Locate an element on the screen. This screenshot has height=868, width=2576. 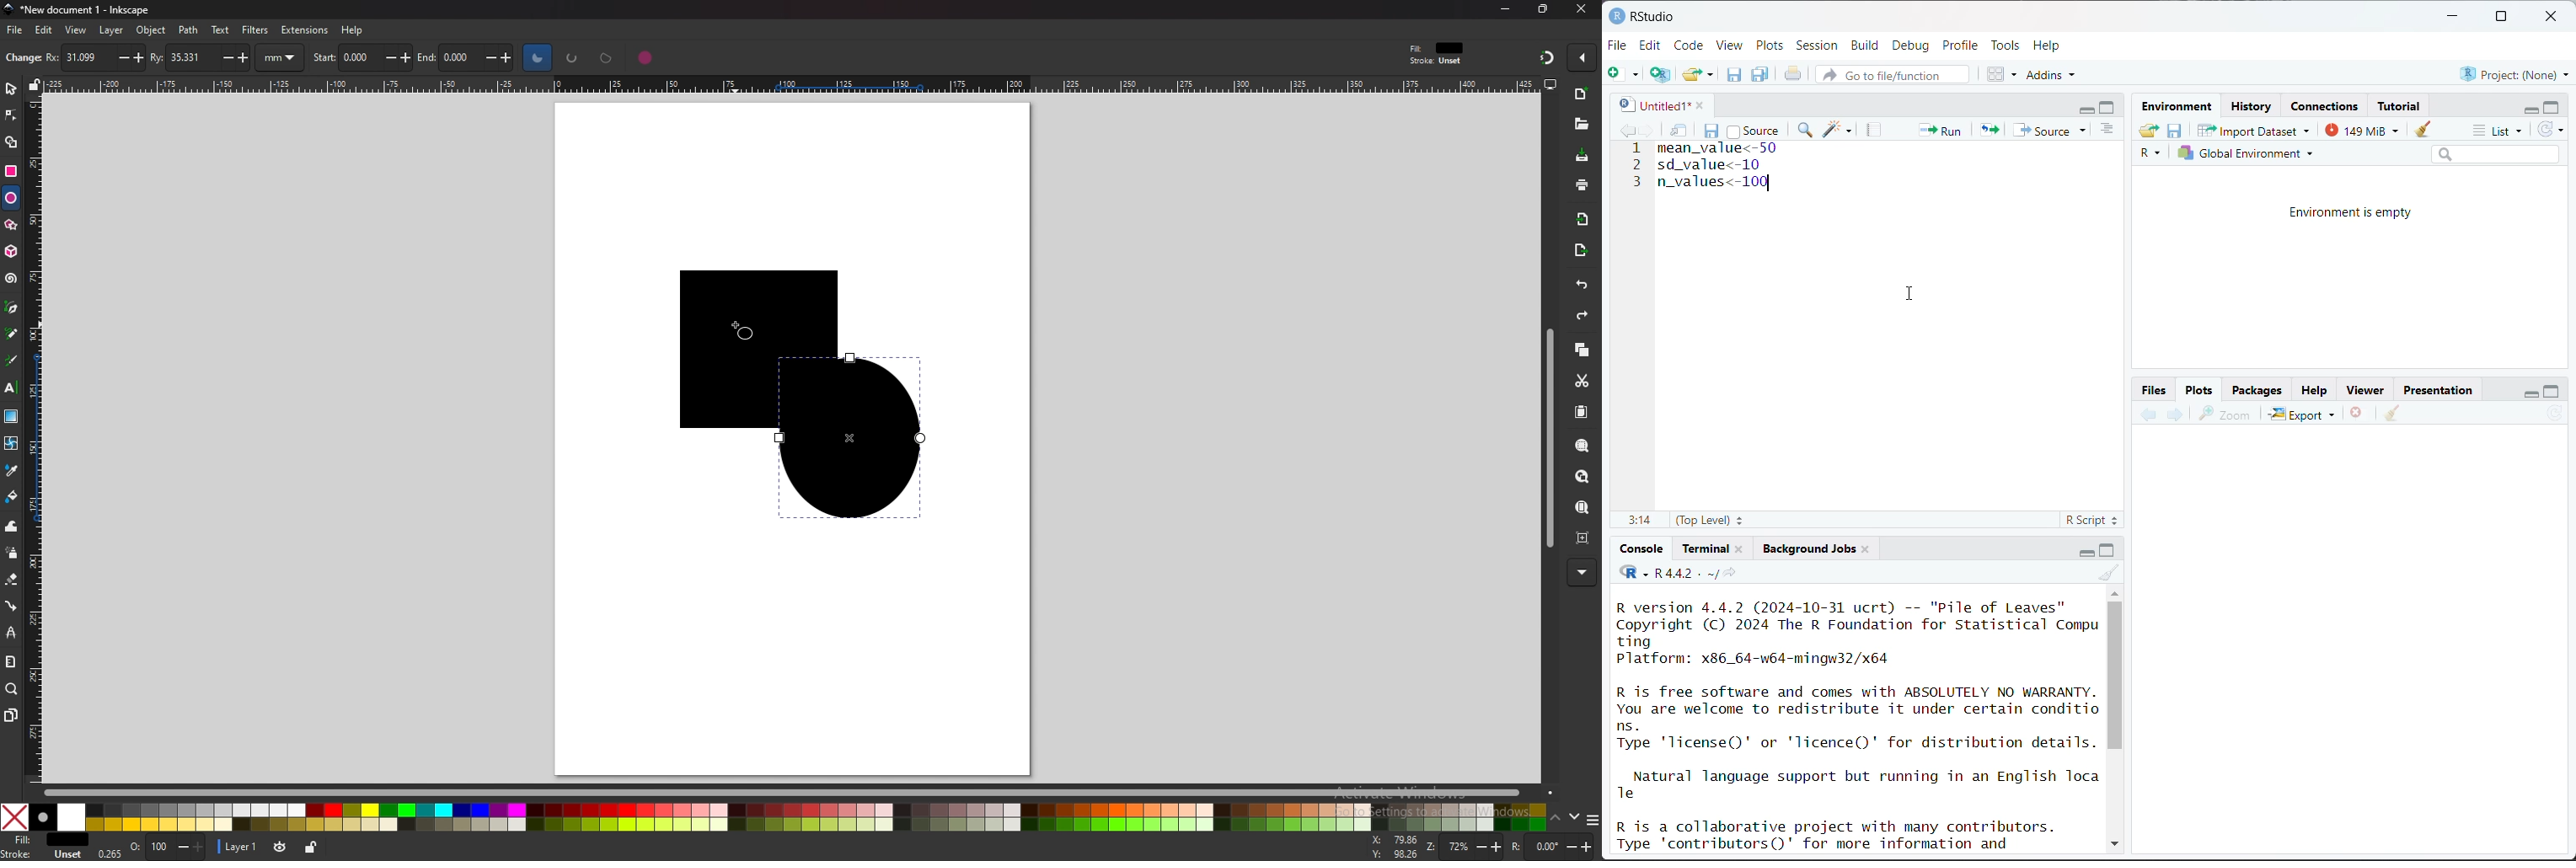
vertical ruler is located at coordinates (37, 438).